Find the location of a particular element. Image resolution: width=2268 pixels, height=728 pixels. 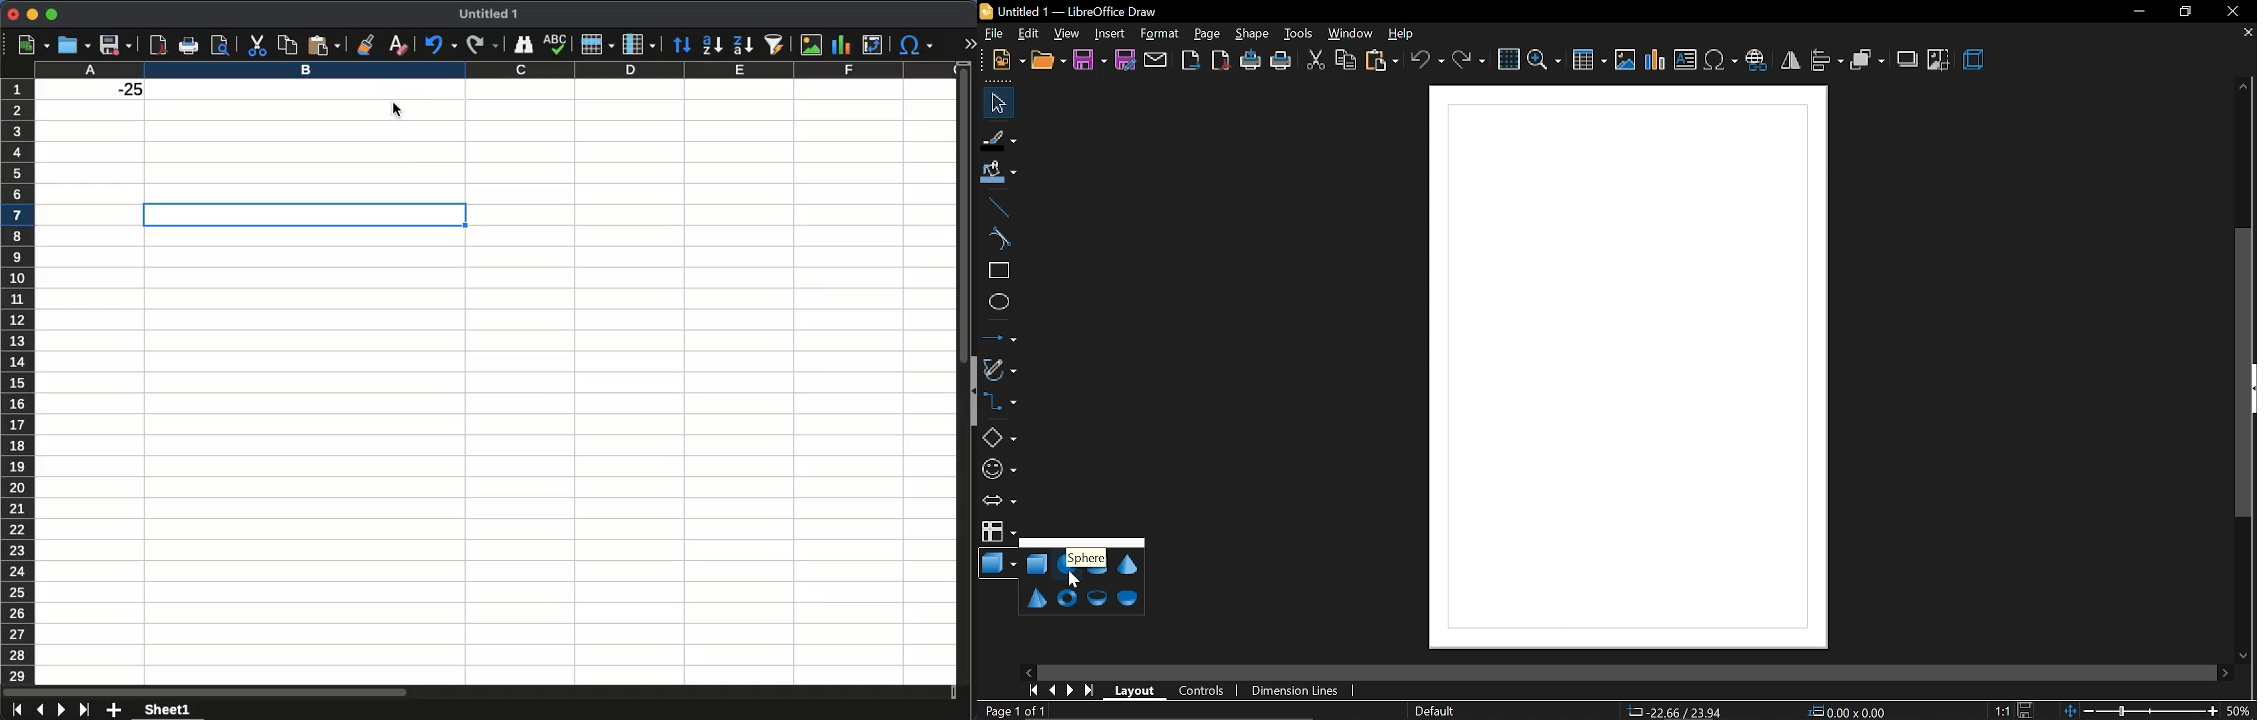

move up is located at coordinates (2245, 86).